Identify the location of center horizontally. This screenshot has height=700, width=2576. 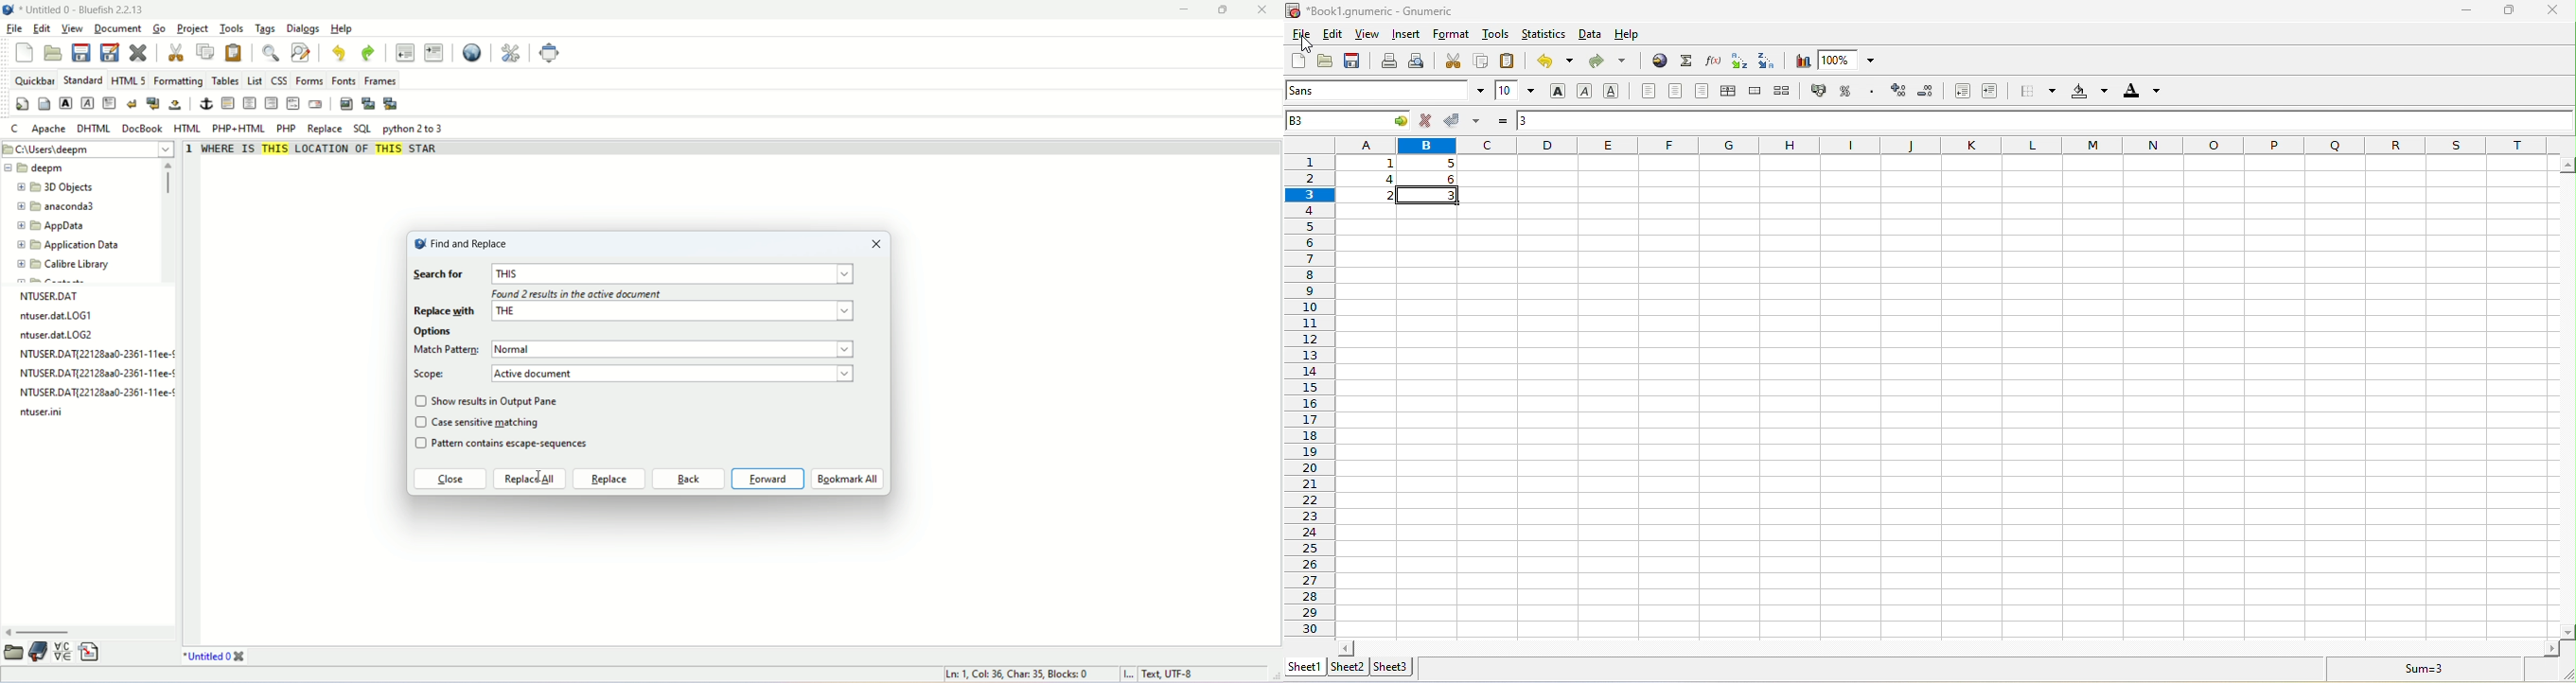
(1731, 92).